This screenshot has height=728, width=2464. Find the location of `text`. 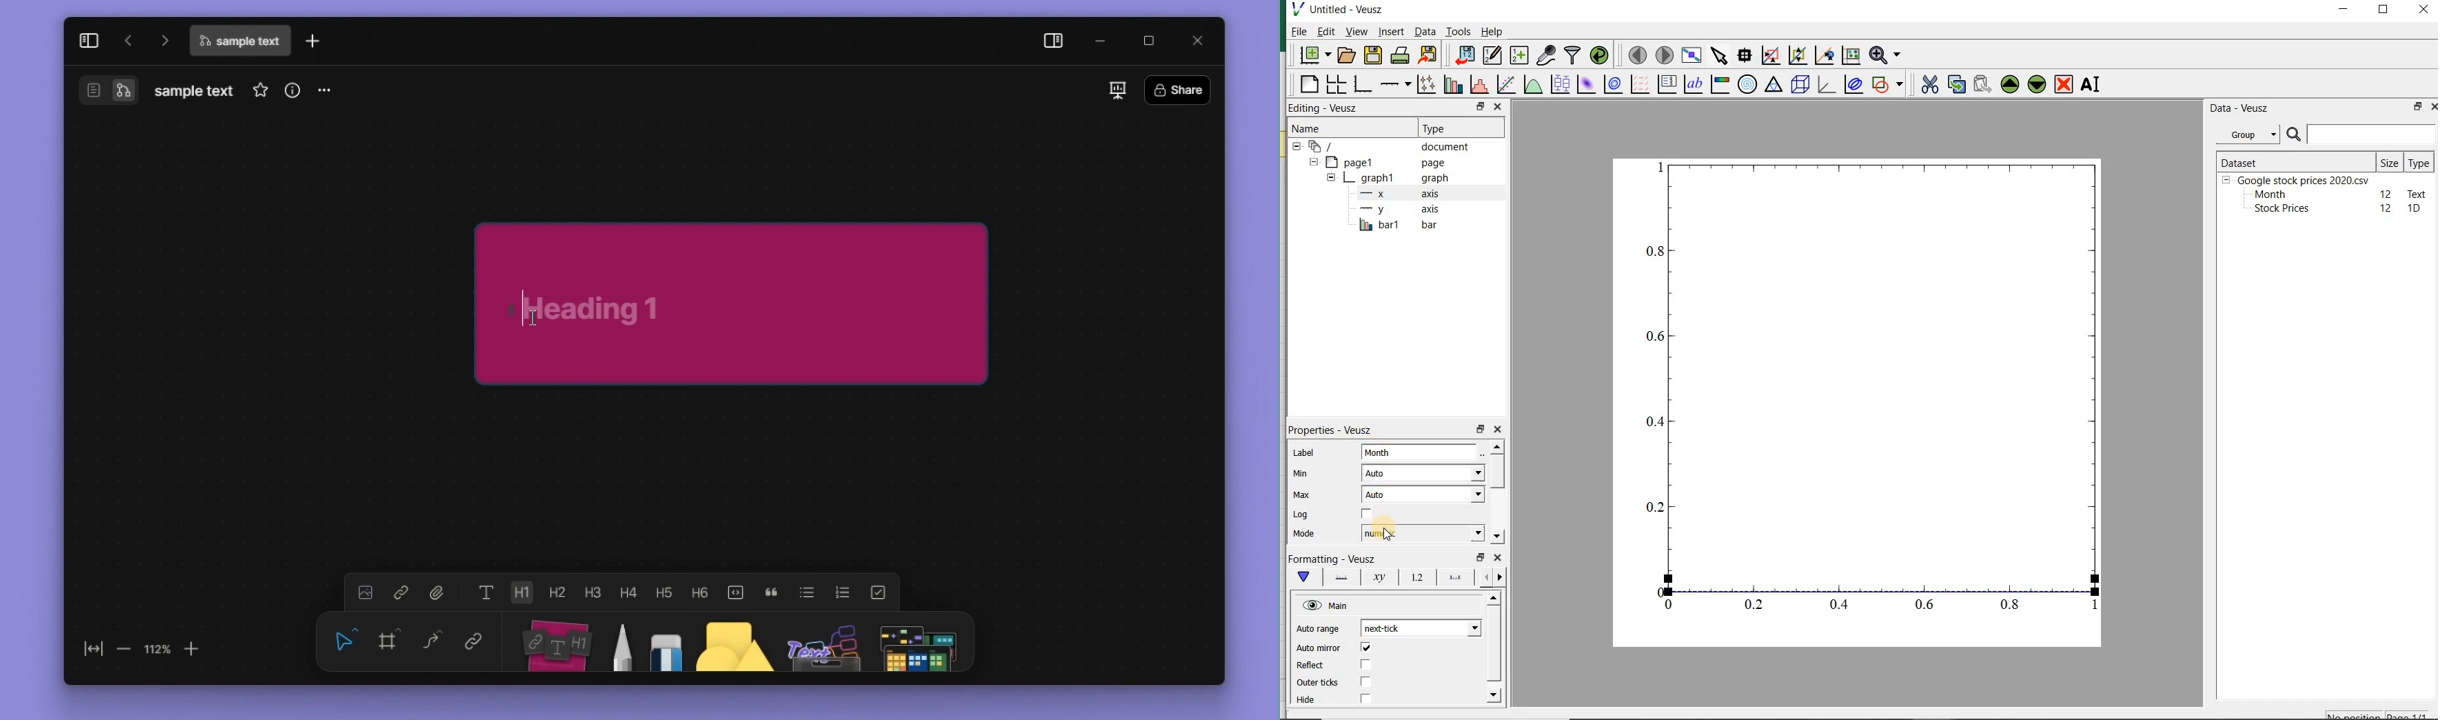

text is located at coordinates (2415, 193).